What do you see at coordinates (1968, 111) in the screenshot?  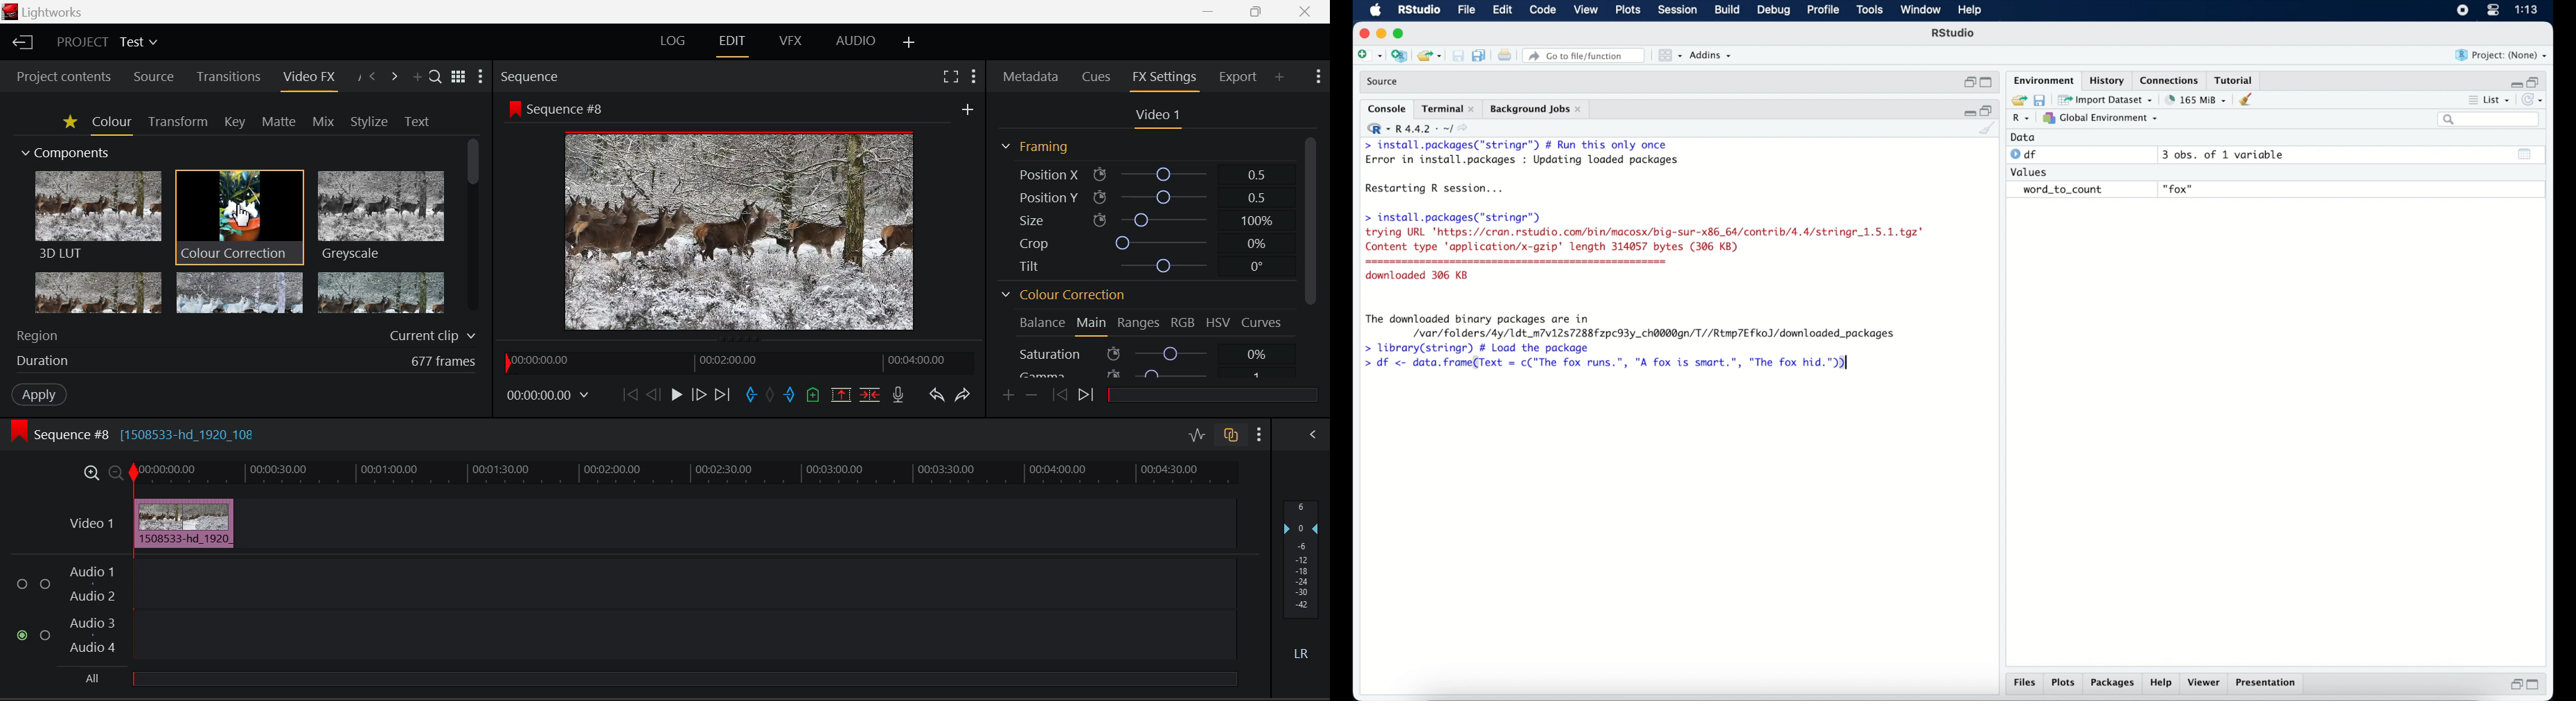 I see `minimize` at bounding box center [1968, 111].